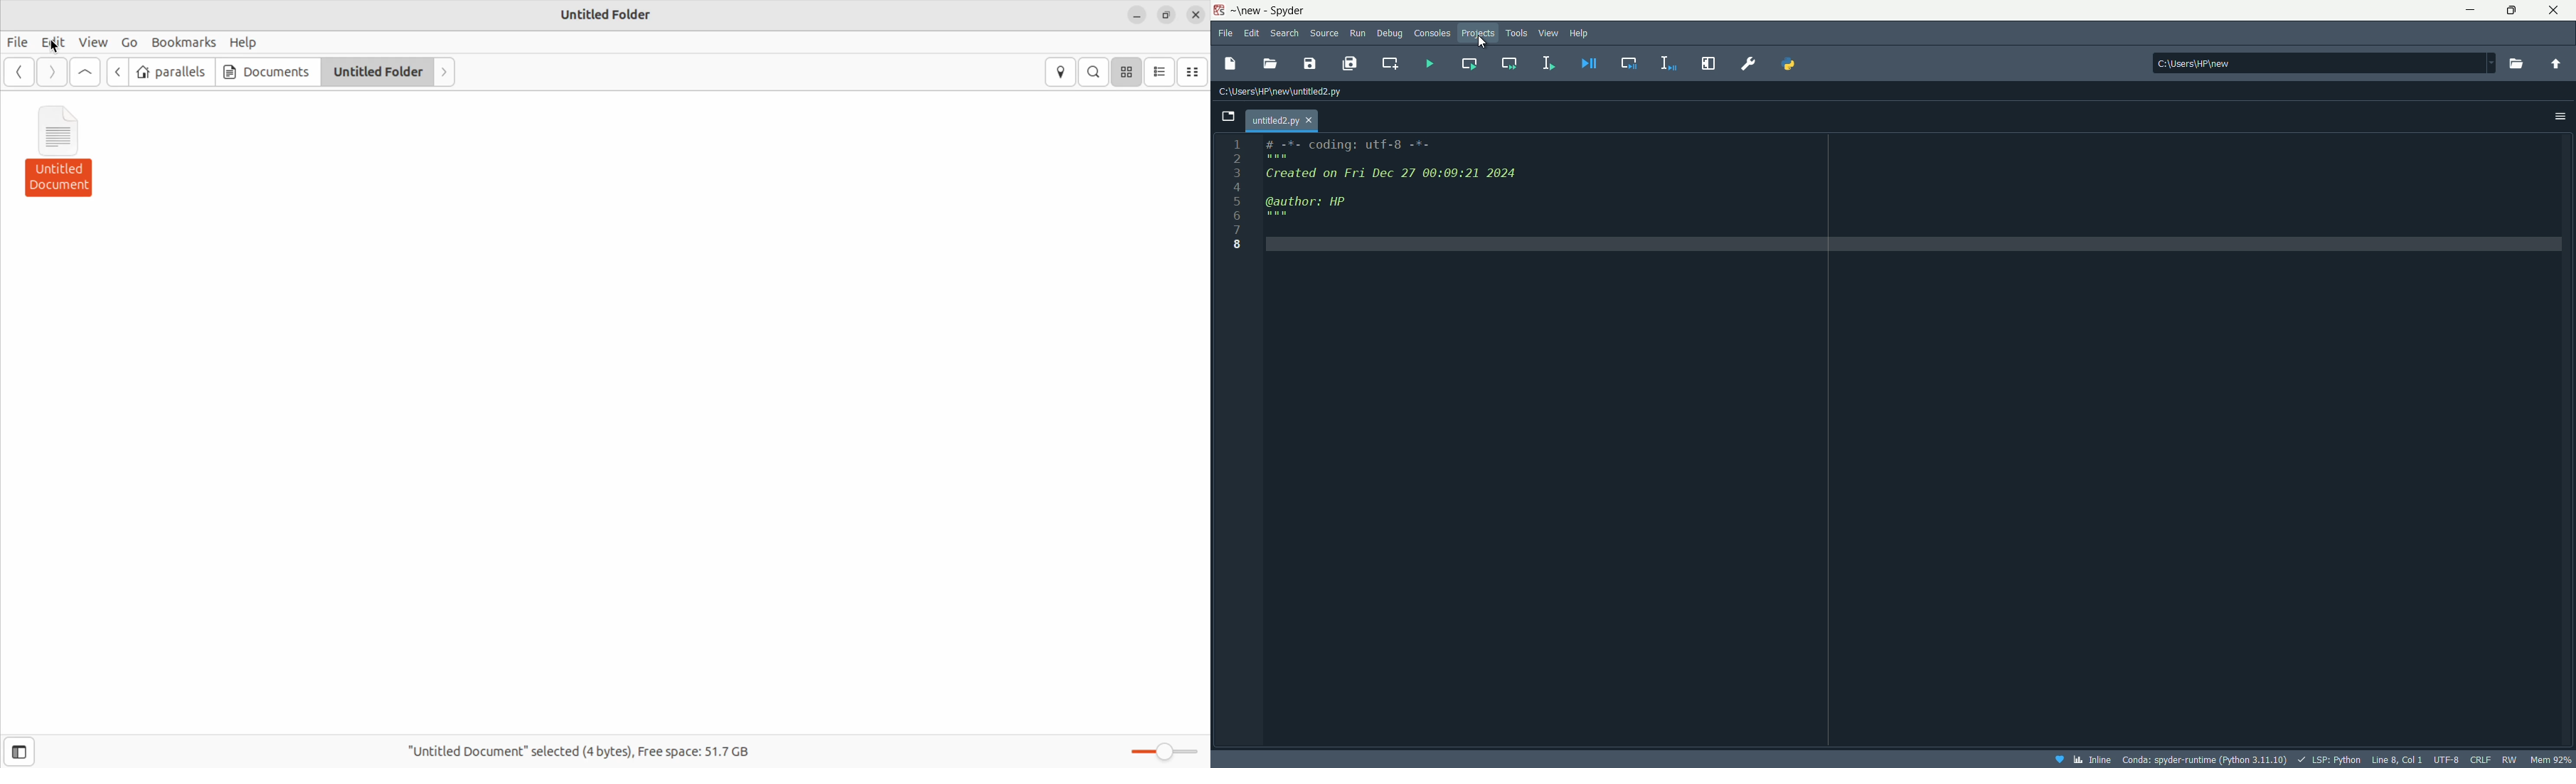 Image resolution: width=2576 pixels, height=784 pixels. Describe the element at coordinates (2206, 759) in the screenshot. I see `interpreter` at that location.